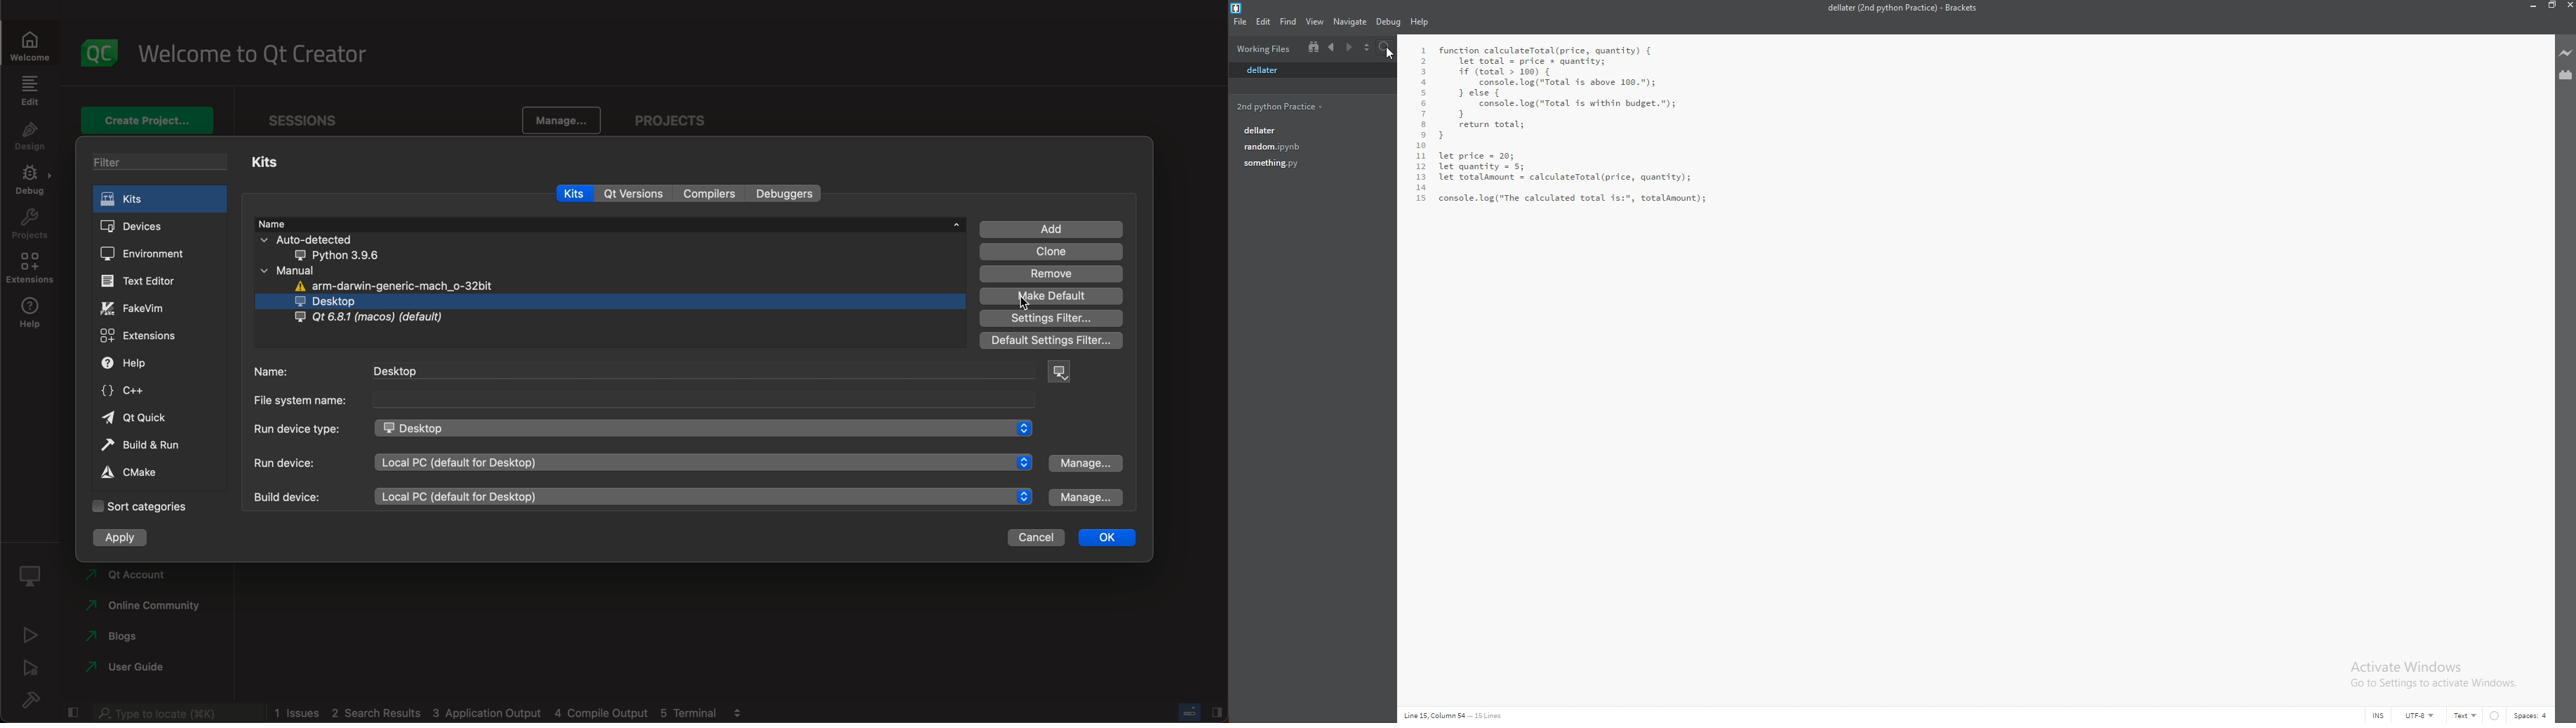  What do you see at coordinates (1264, 48) in the screenshot?
I see `working files` at bounding box center [1264, 48].